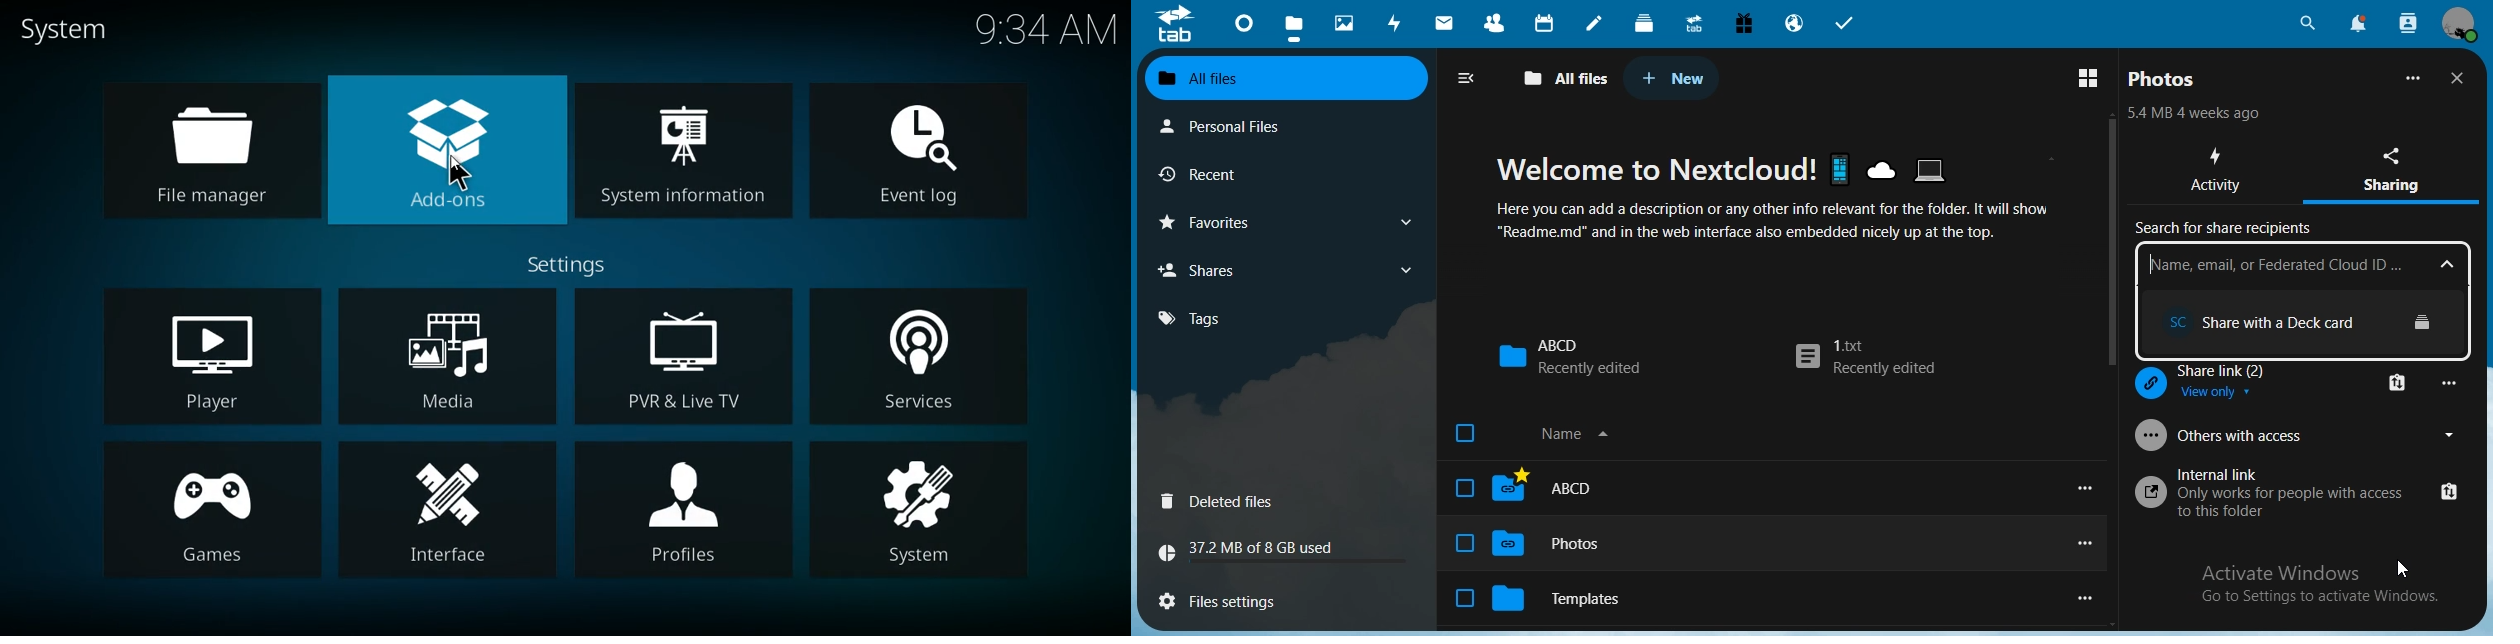 The height and width of the screenshot is (644, 2520). What do you see at coordinates (1698, 26) in the screenshot?
I see `upgrade` at bounding box center [1698, 26].